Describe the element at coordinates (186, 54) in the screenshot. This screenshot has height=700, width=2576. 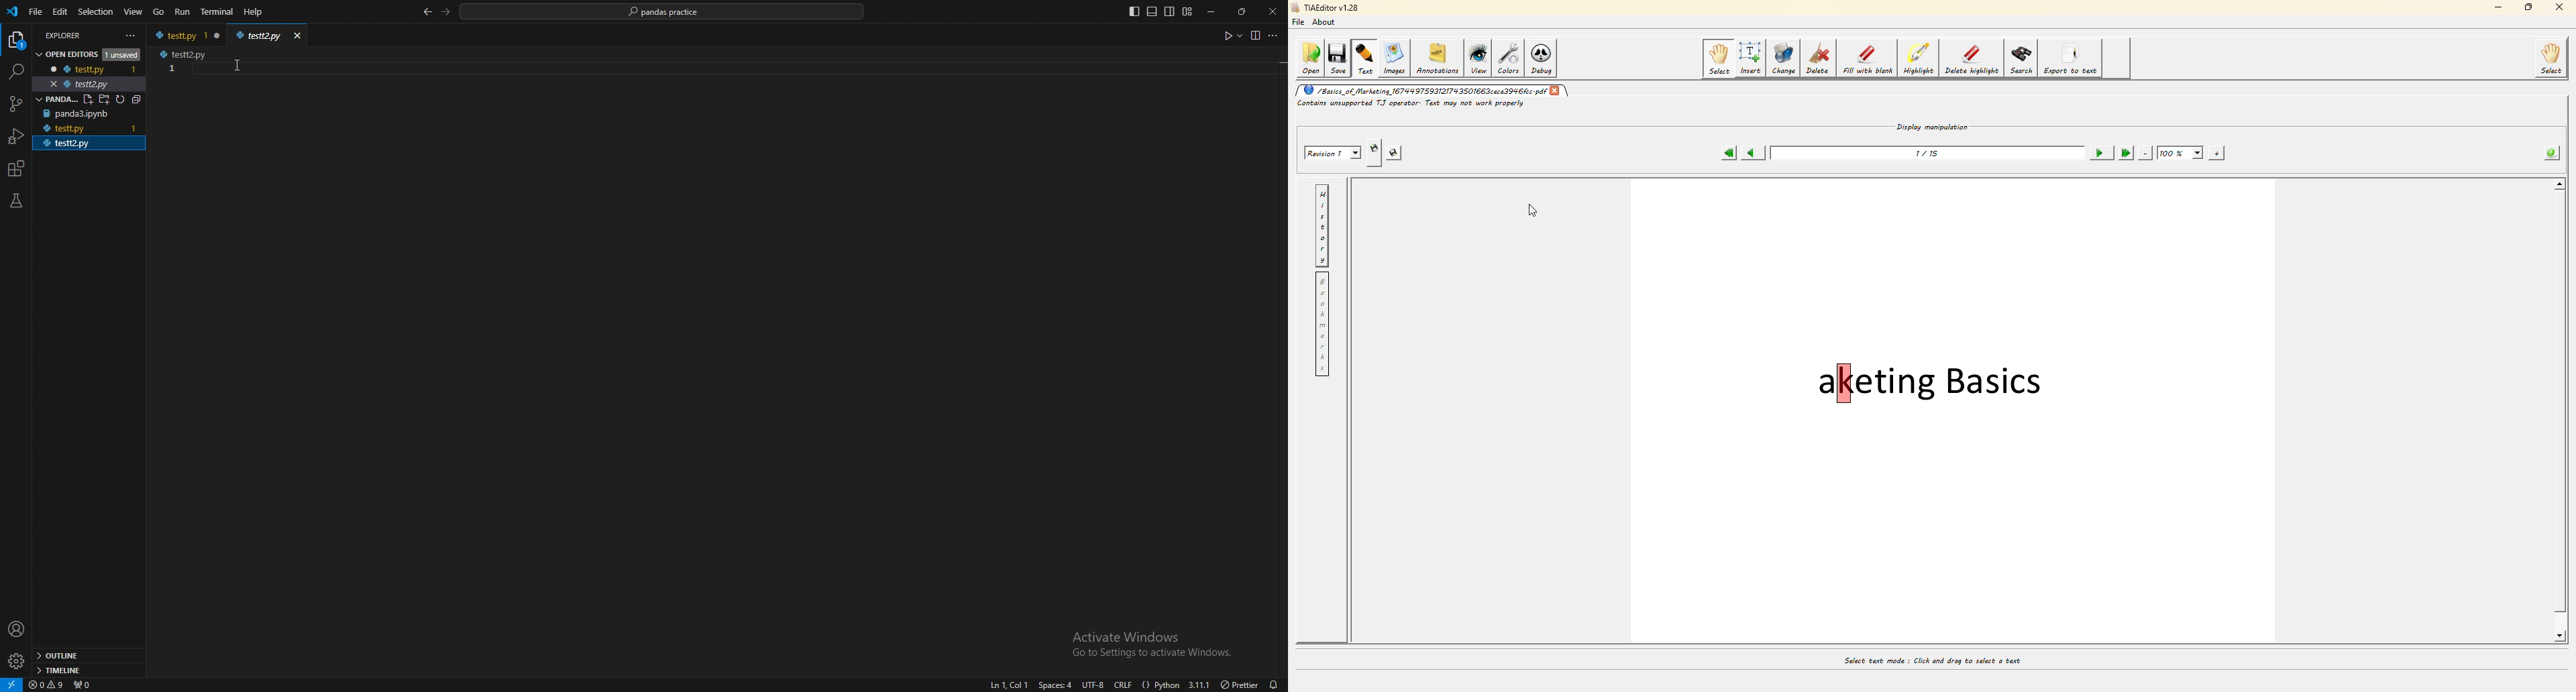
I see `file name` at that location.